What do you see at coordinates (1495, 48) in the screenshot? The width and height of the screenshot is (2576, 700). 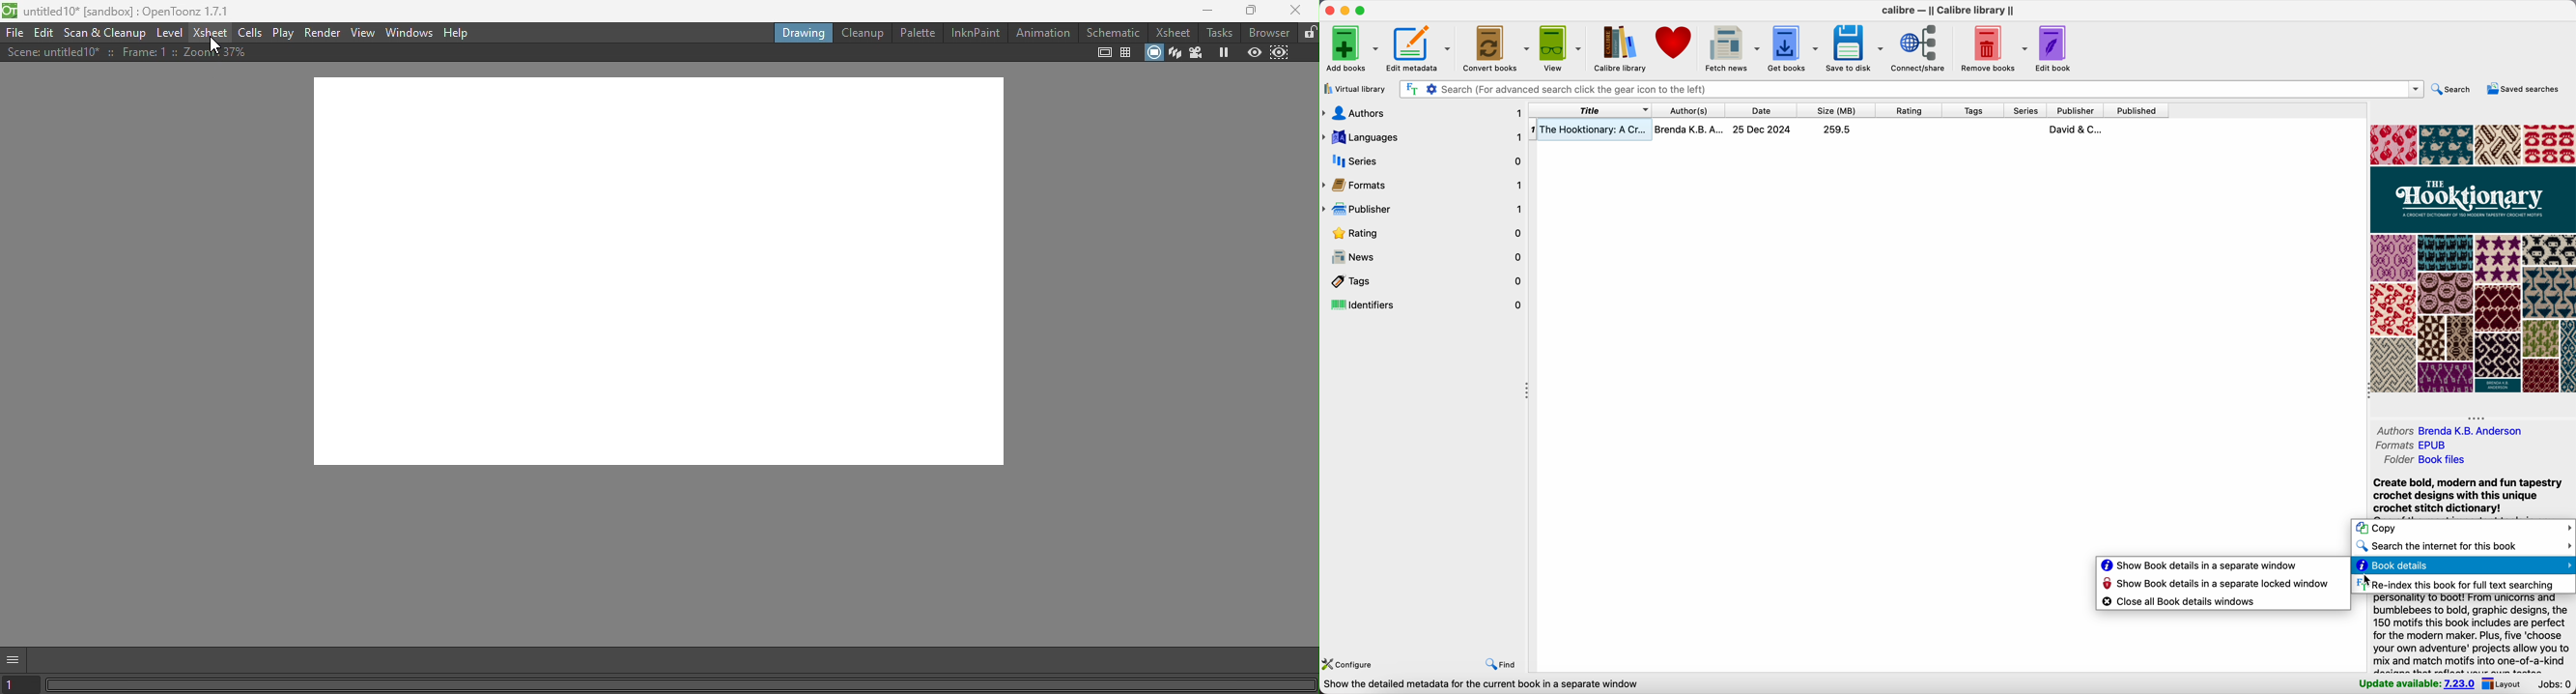 I see `convert books` at bounding box center [1495, 48].